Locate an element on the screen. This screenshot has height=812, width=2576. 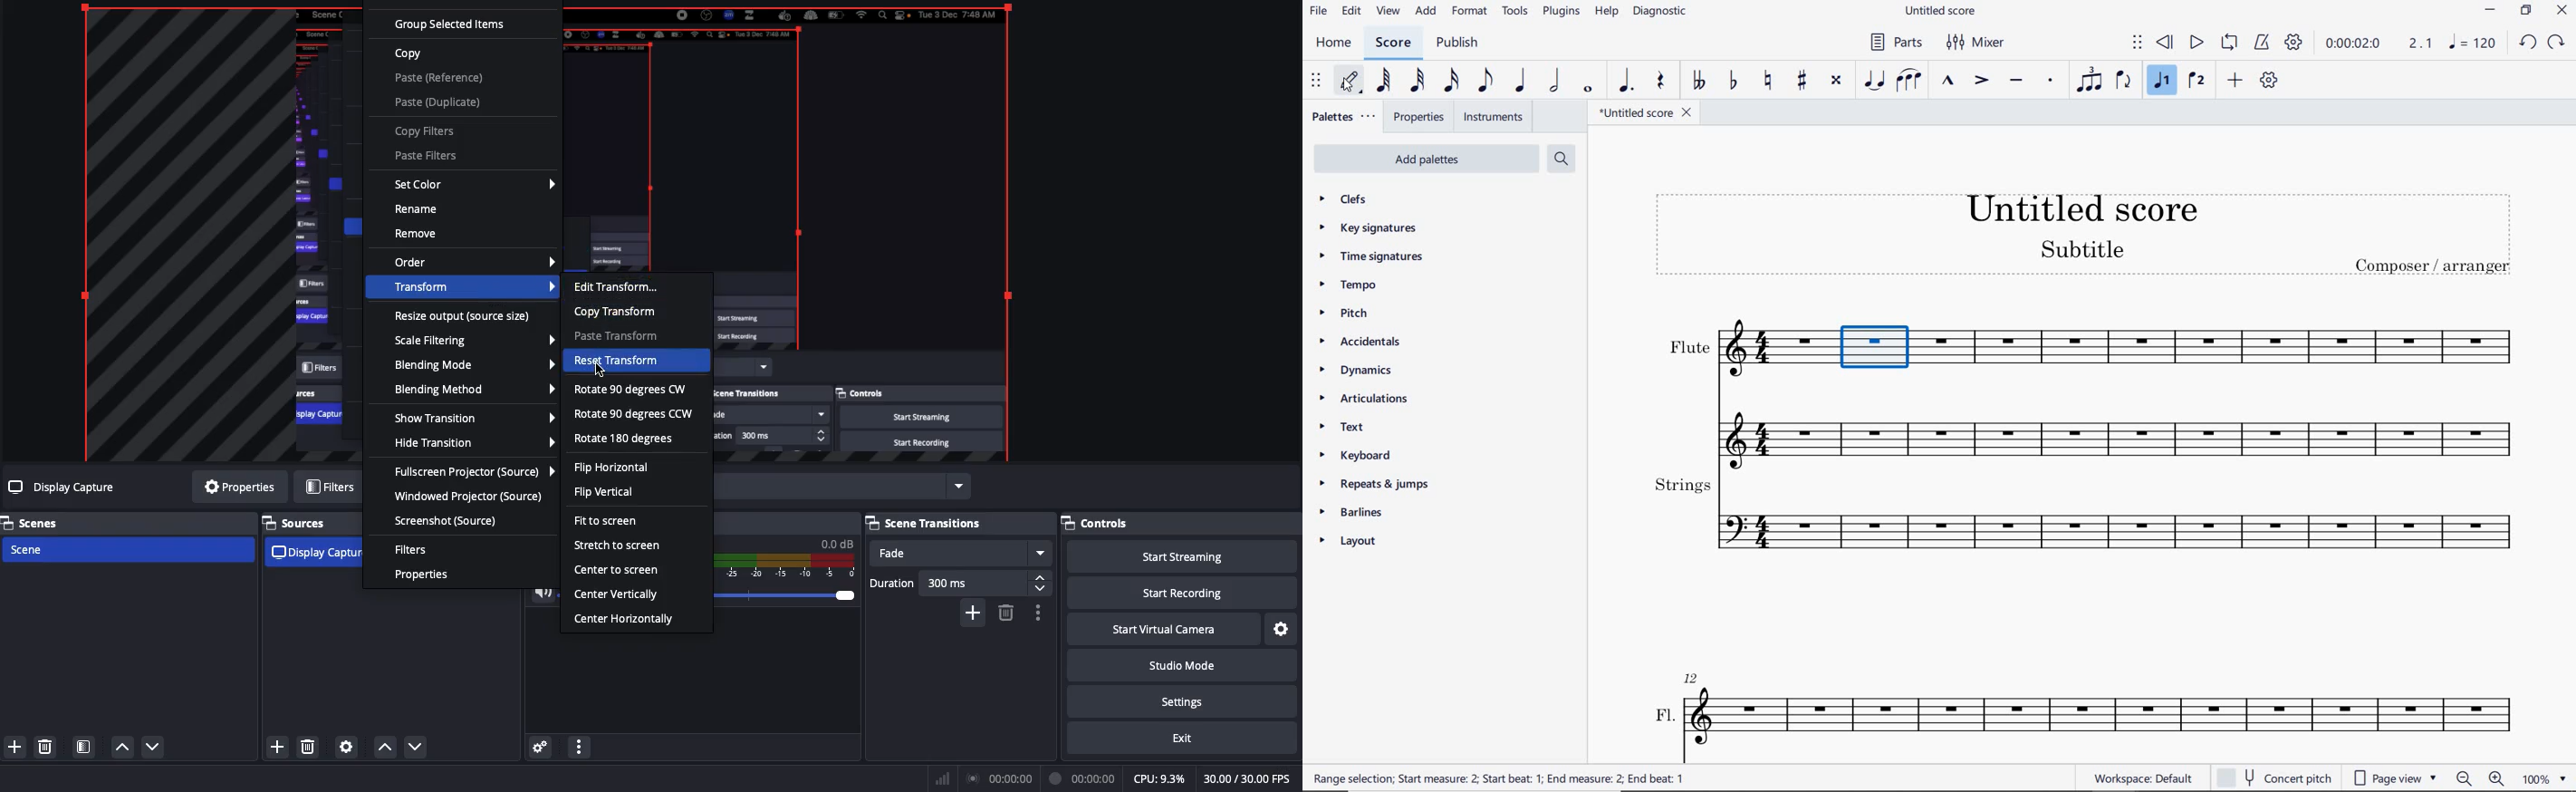
Start virtual camera is located at coordinates (1164, 630).